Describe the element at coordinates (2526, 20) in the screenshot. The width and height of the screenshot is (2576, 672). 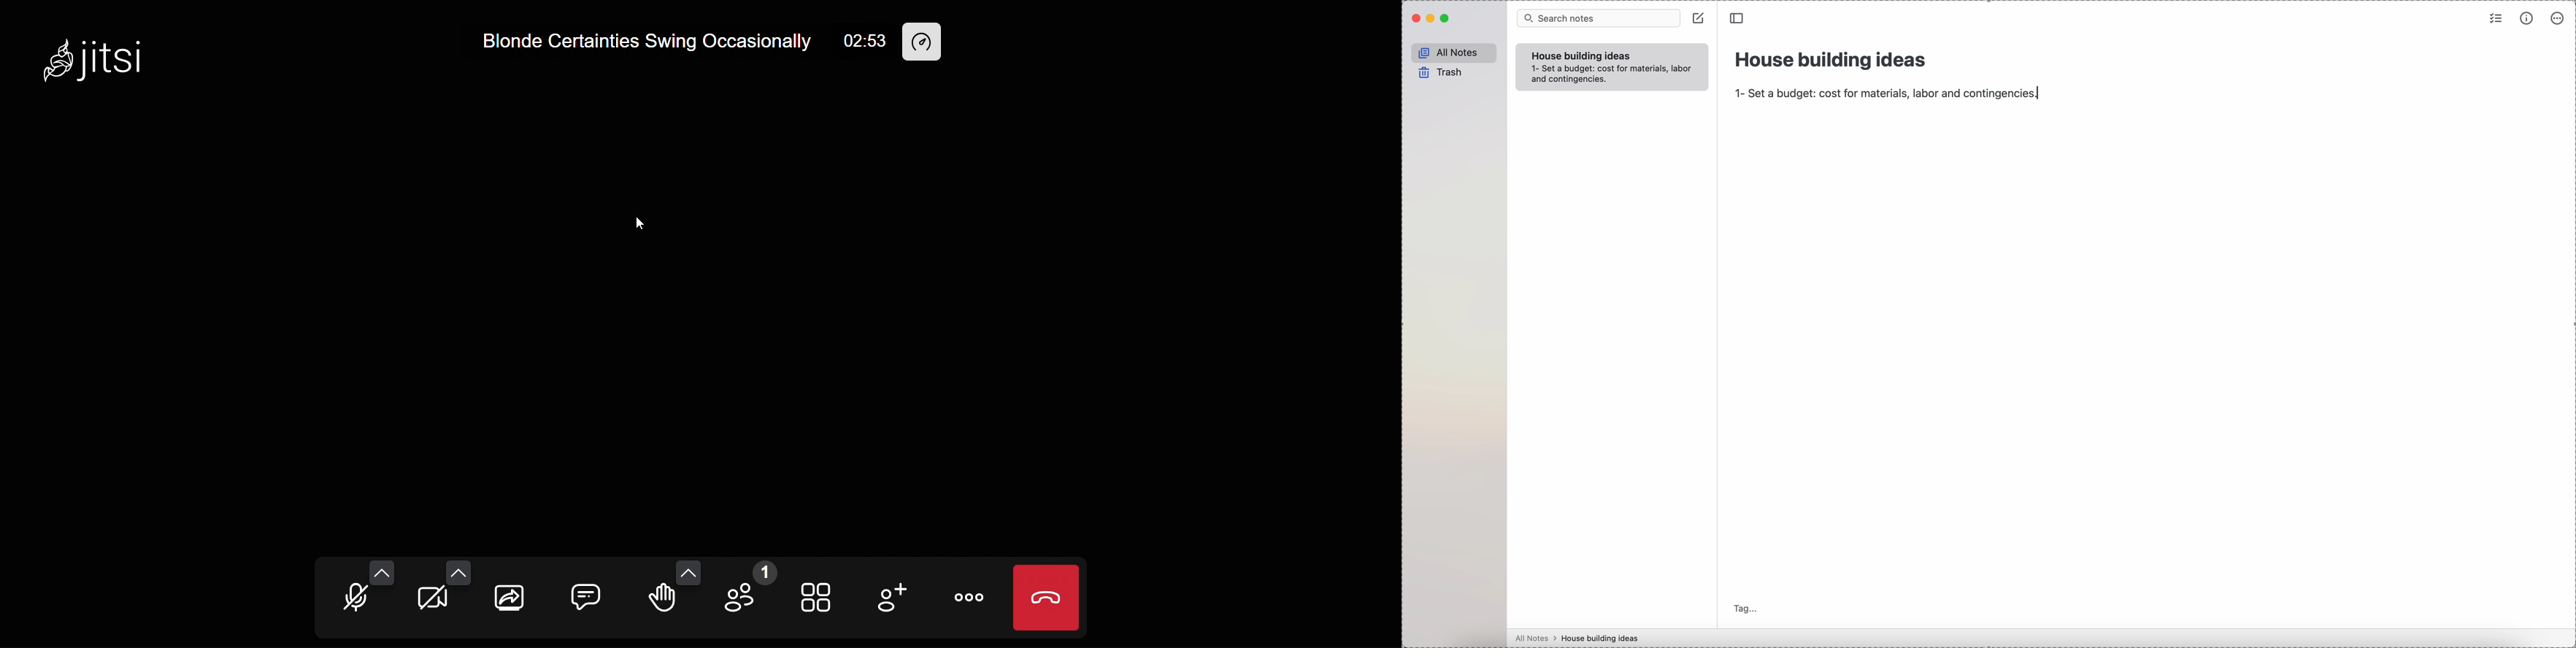
I see `metrics` at that location.